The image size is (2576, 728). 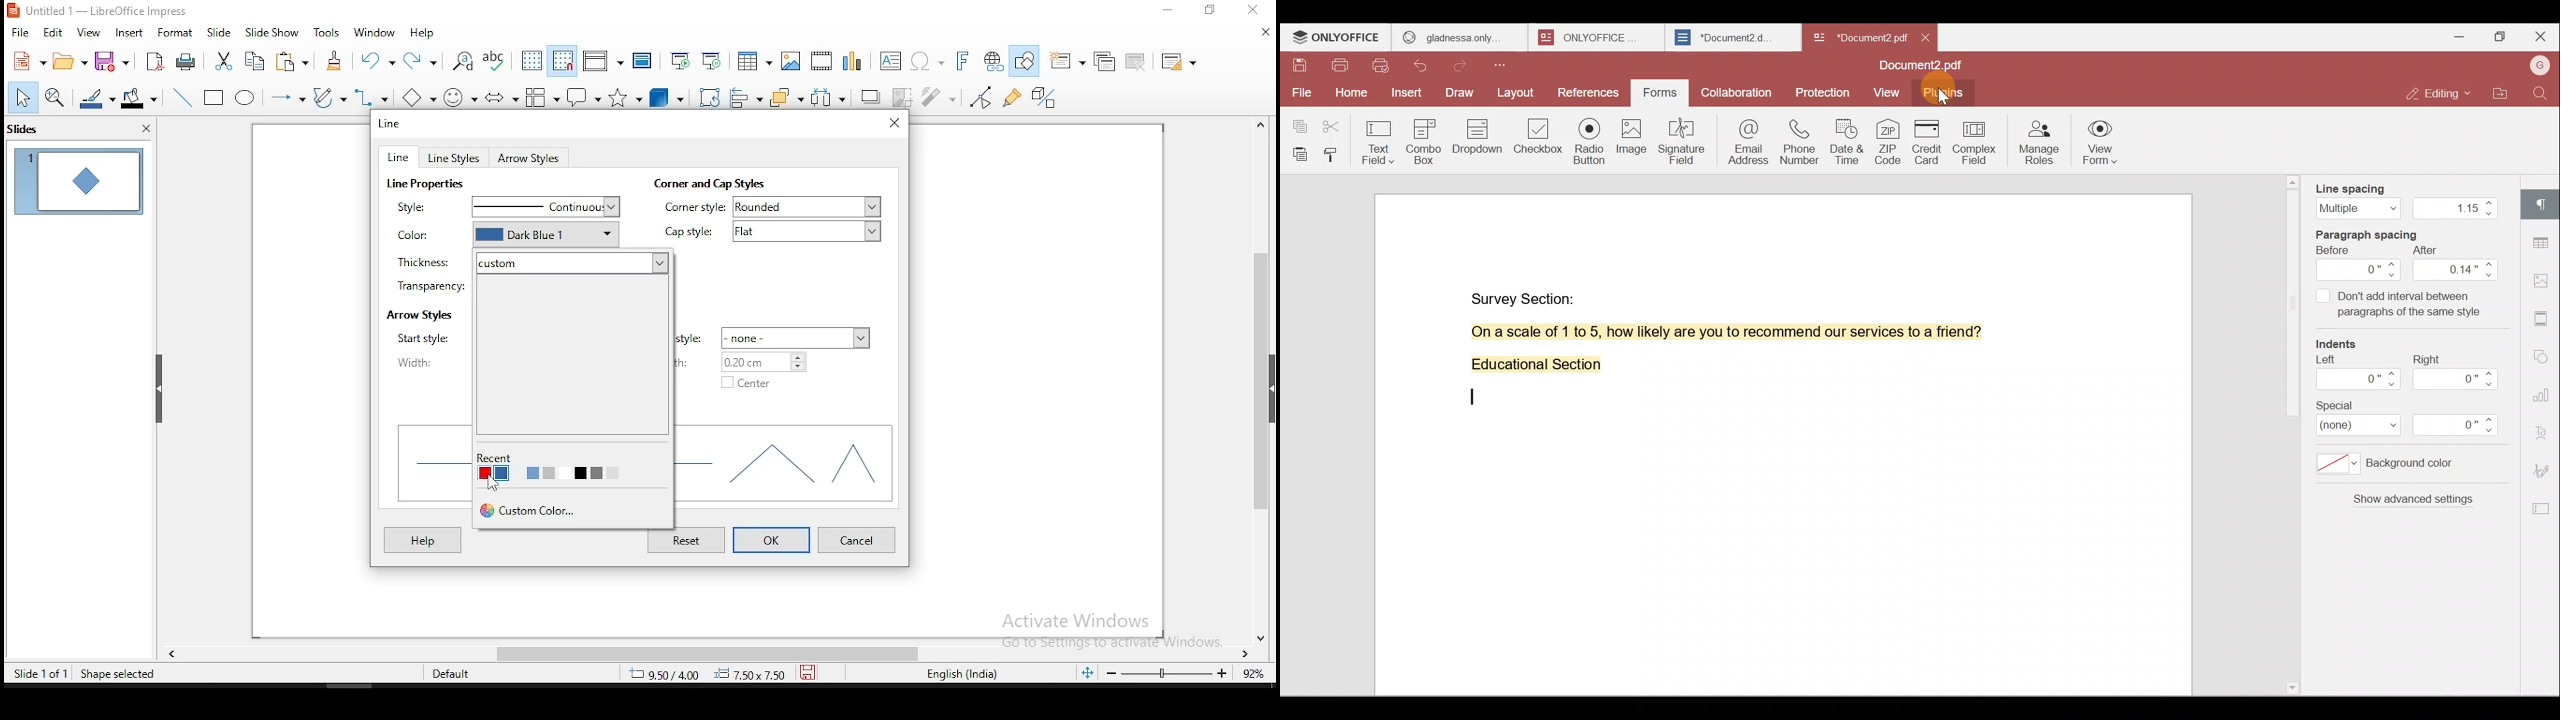 What do you see at coordinates (1255, 10) in the screenshot?
I see `close window` at bounding box center [1255, 10].